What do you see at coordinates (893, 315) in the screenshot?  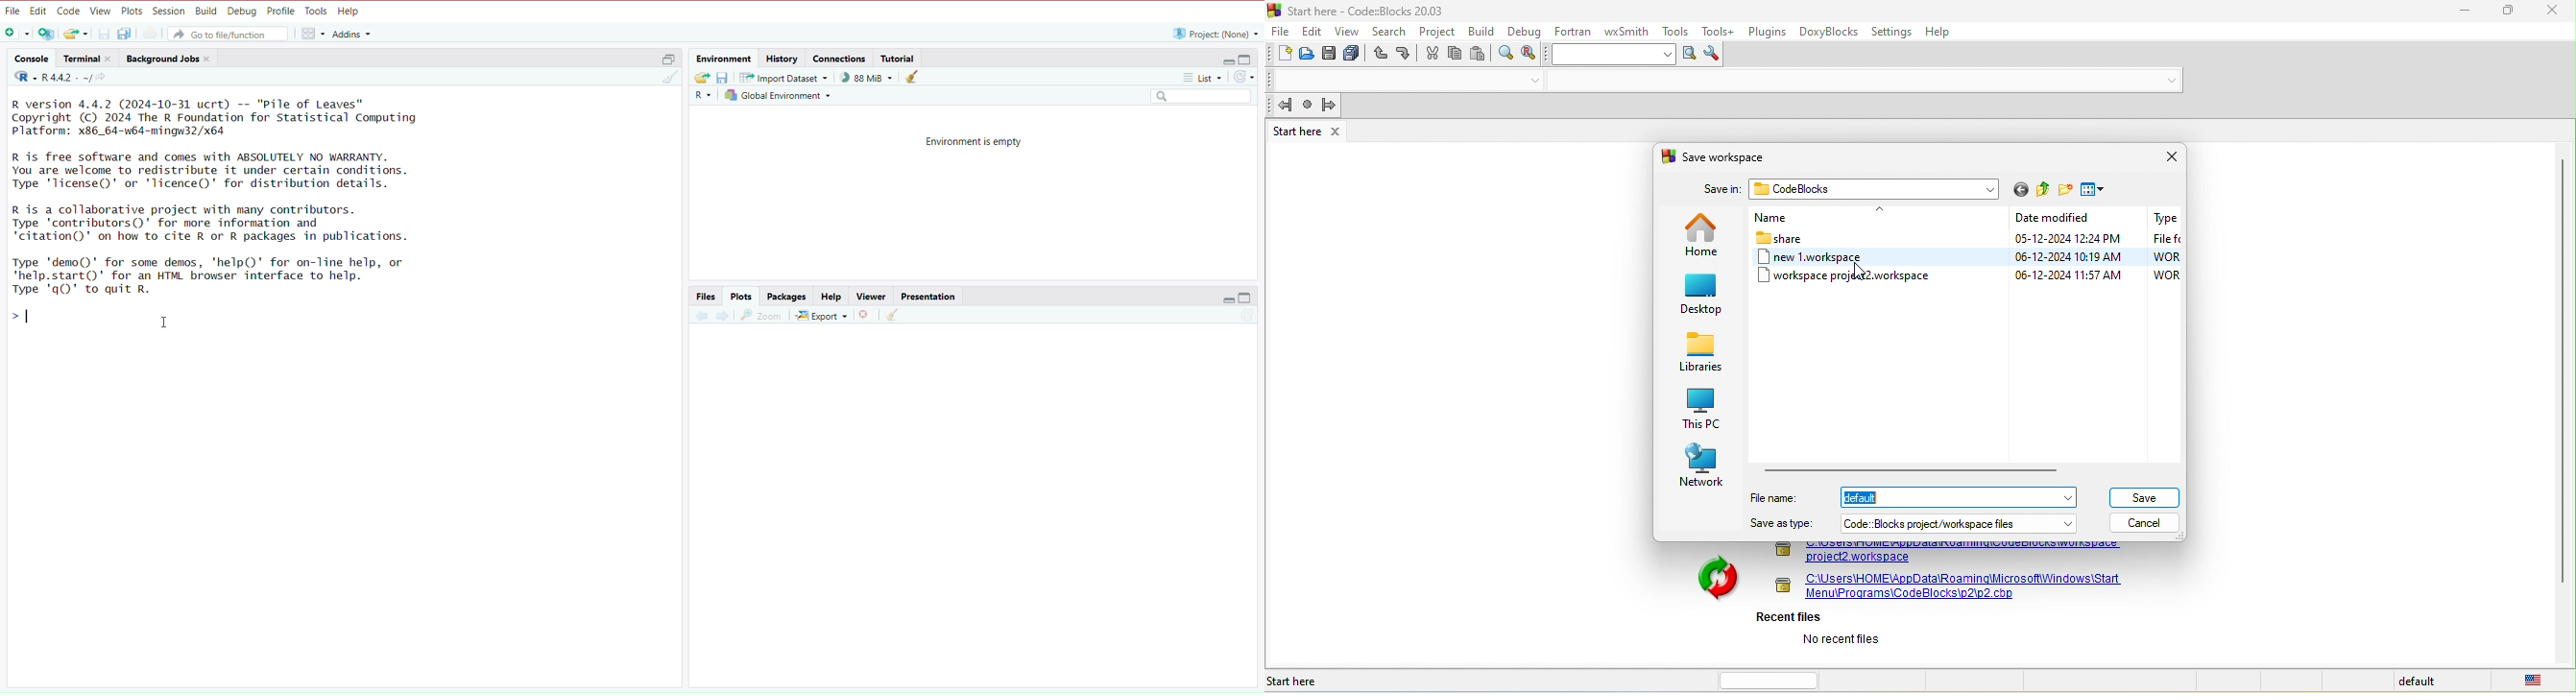 I see `Clear` at bounding box center [893, 315].